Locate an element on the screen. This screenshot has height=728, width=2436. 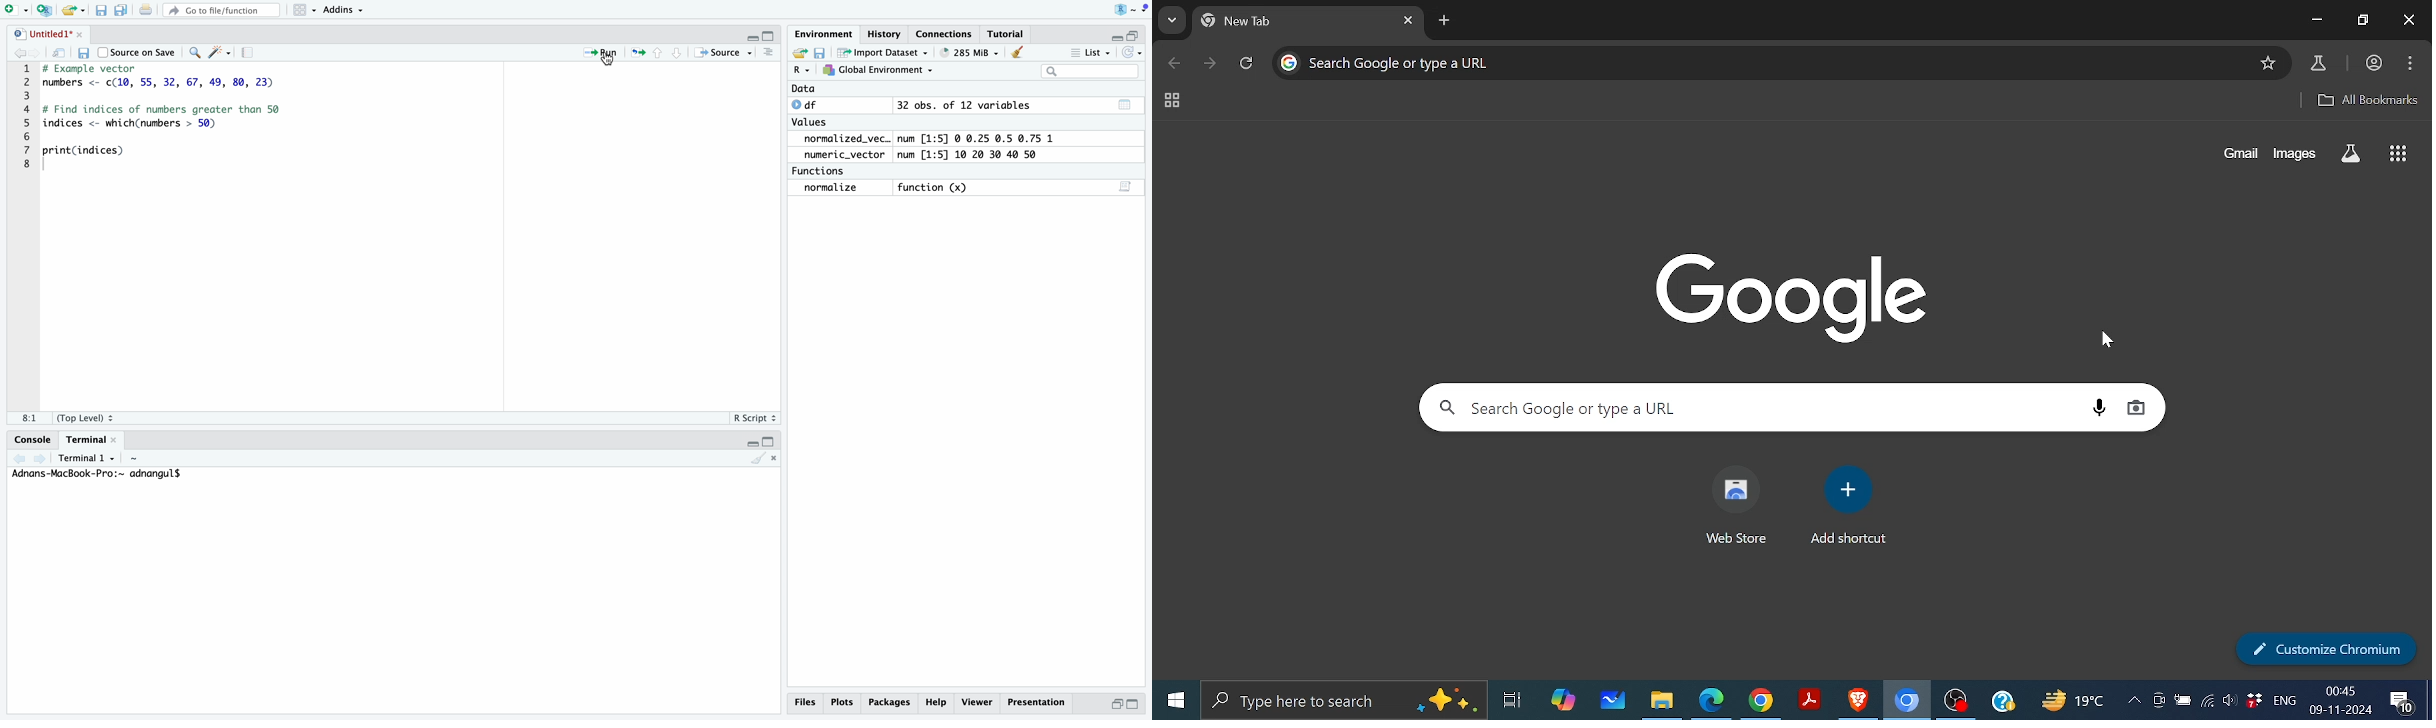
imbers <- c(1@, 55, 32, 67, 49, 80, :
Find indices of numbers greater thar
dices <- which(numbers > 50)
"int(indices) is located at coordinates (179, 122).